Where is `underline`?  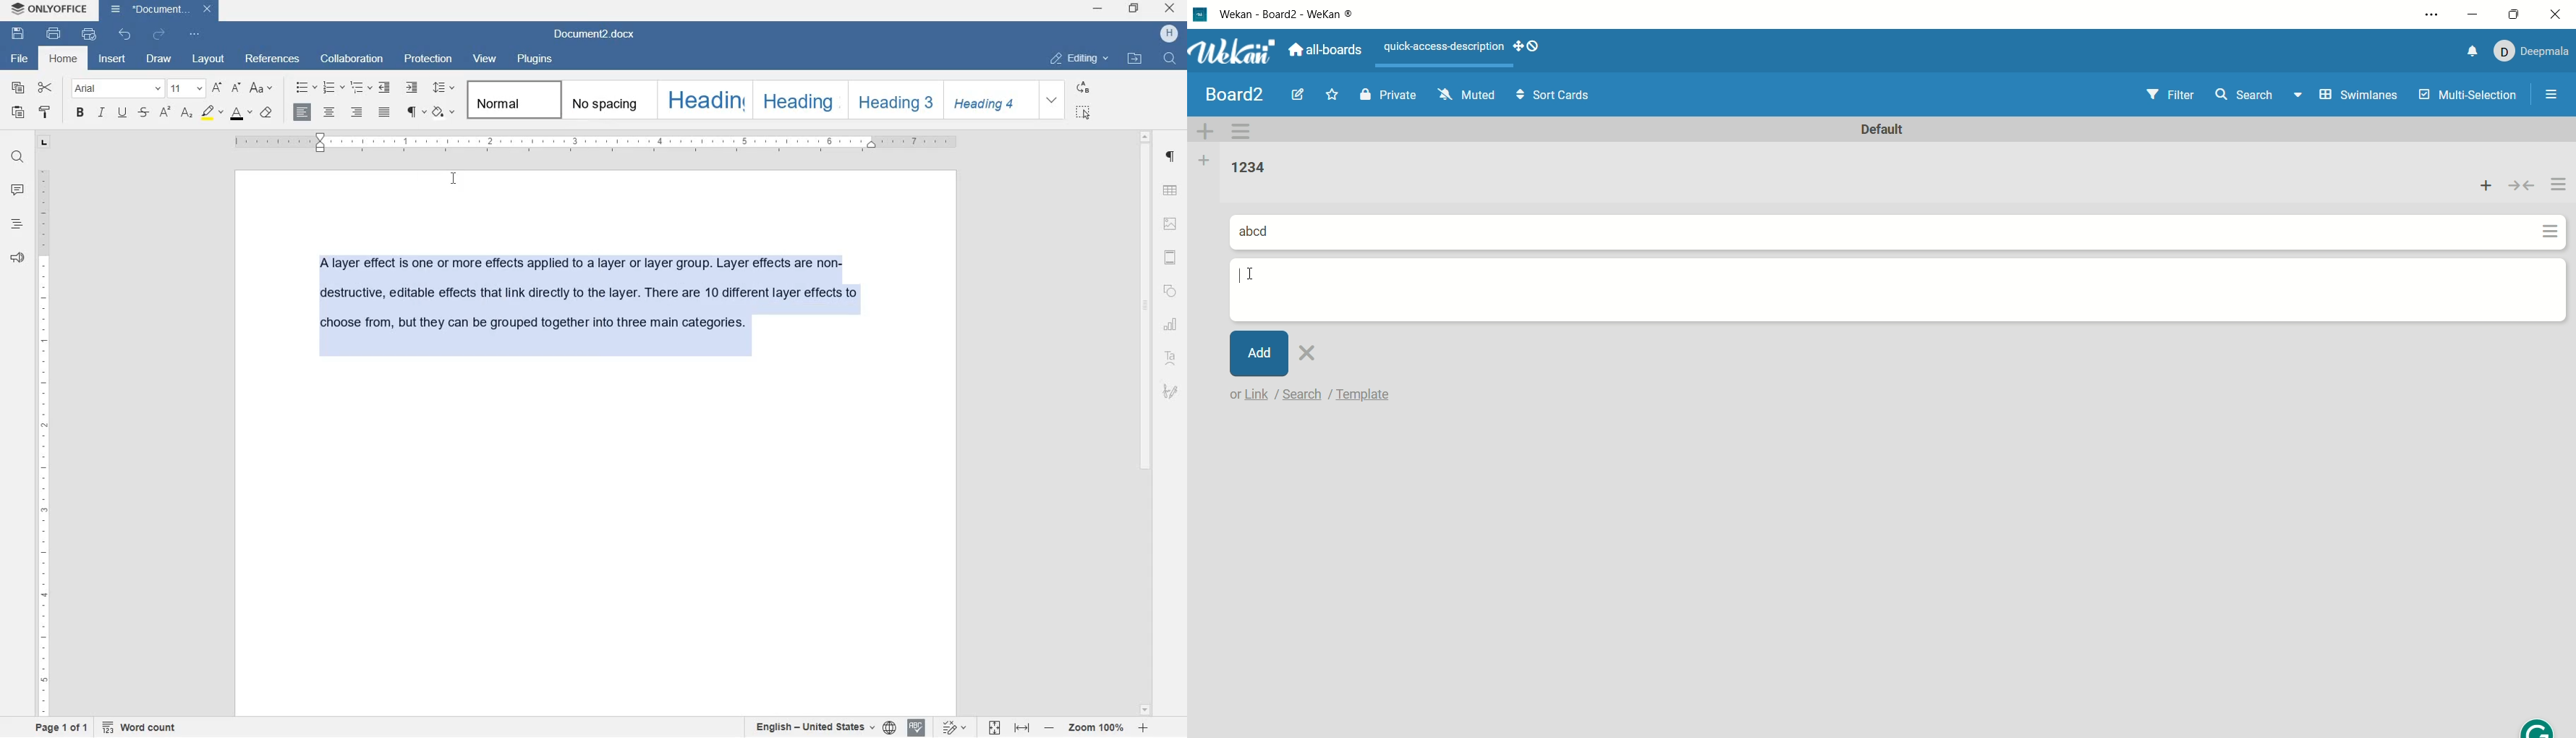 underline is located at coordinates (124, 113).